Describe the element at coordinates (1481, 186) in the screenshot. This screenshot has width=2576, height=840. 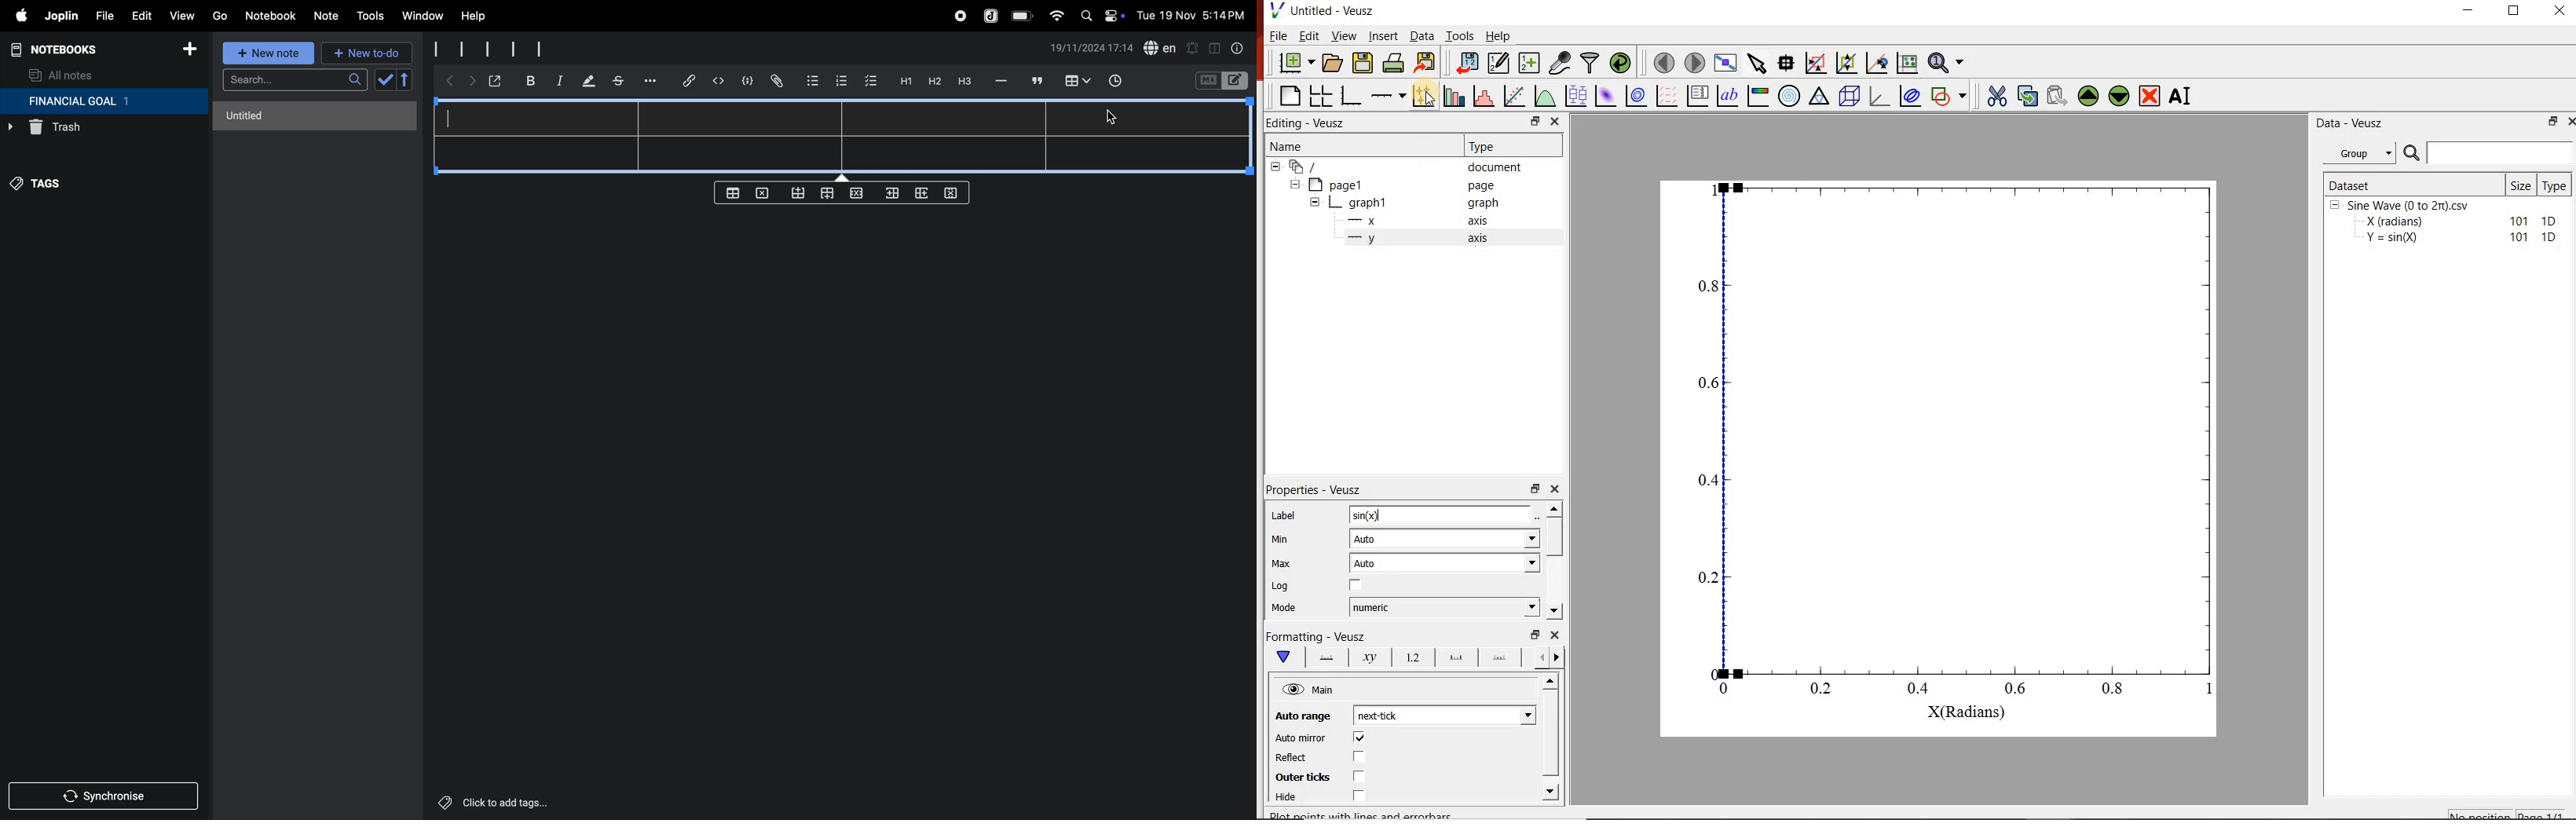
I see `page` at that location.